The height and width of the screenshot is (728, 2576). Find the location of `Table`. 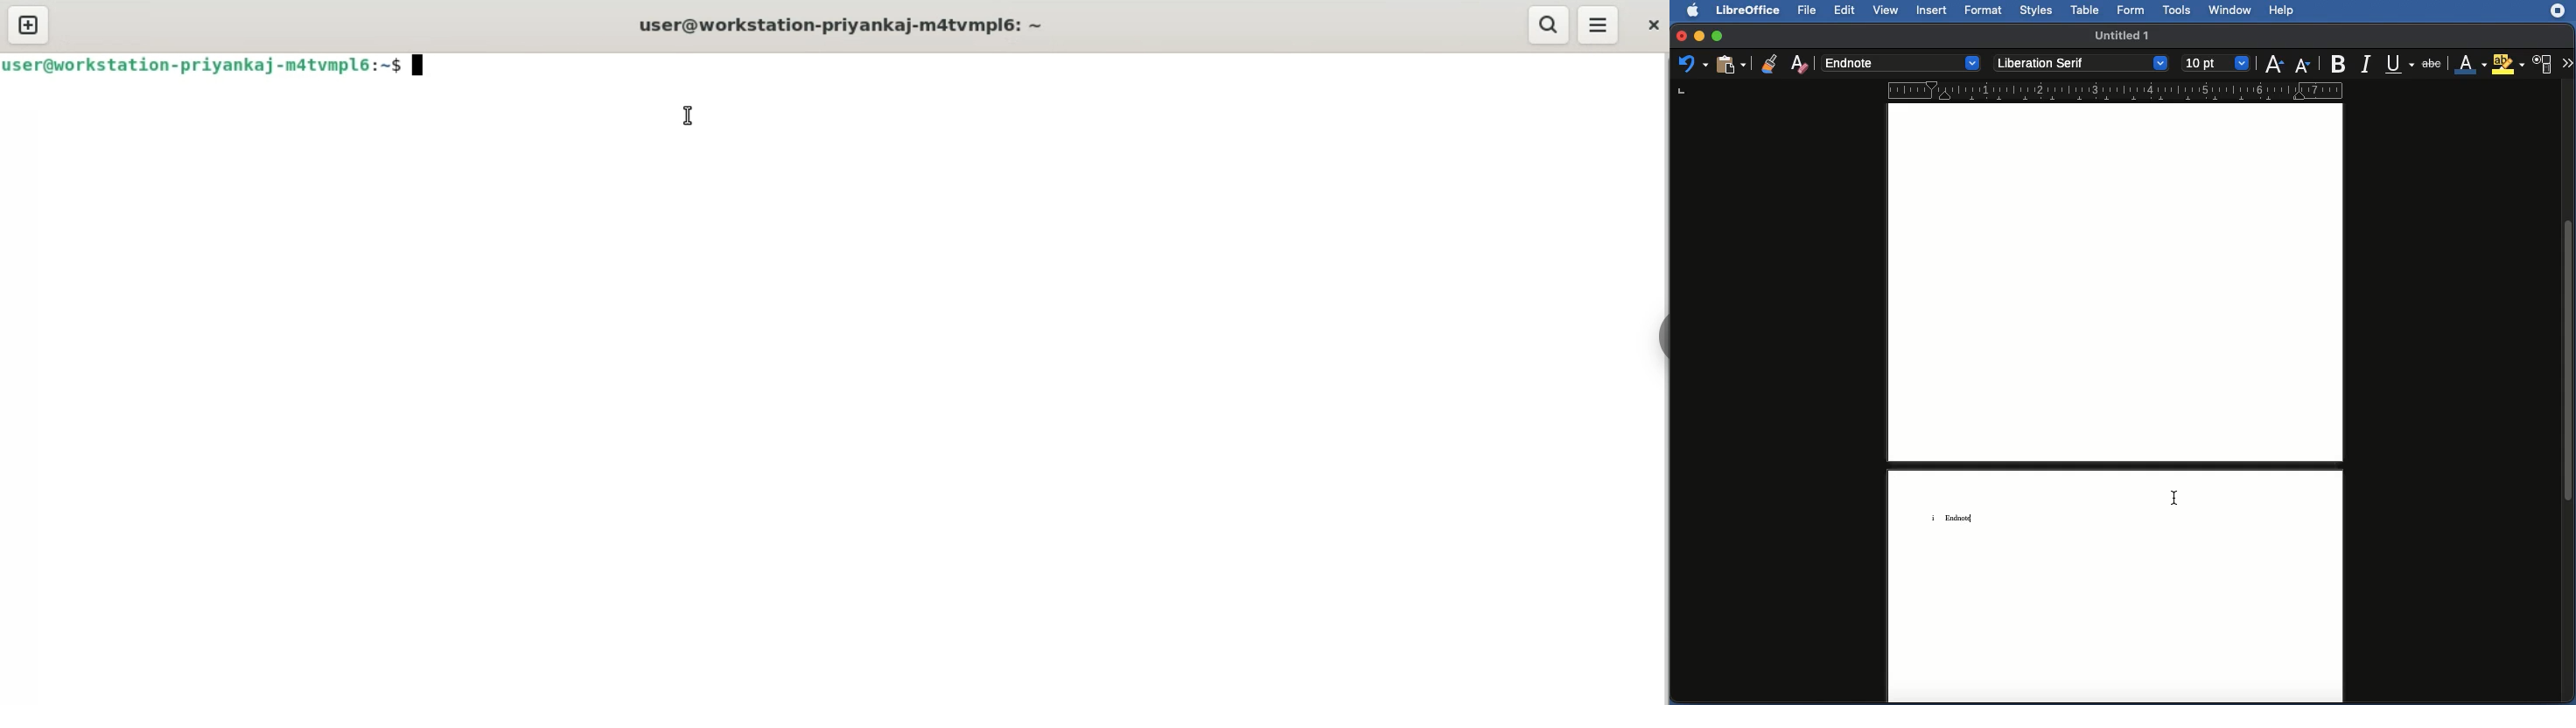

Table is located at coordinates (2086, 10).